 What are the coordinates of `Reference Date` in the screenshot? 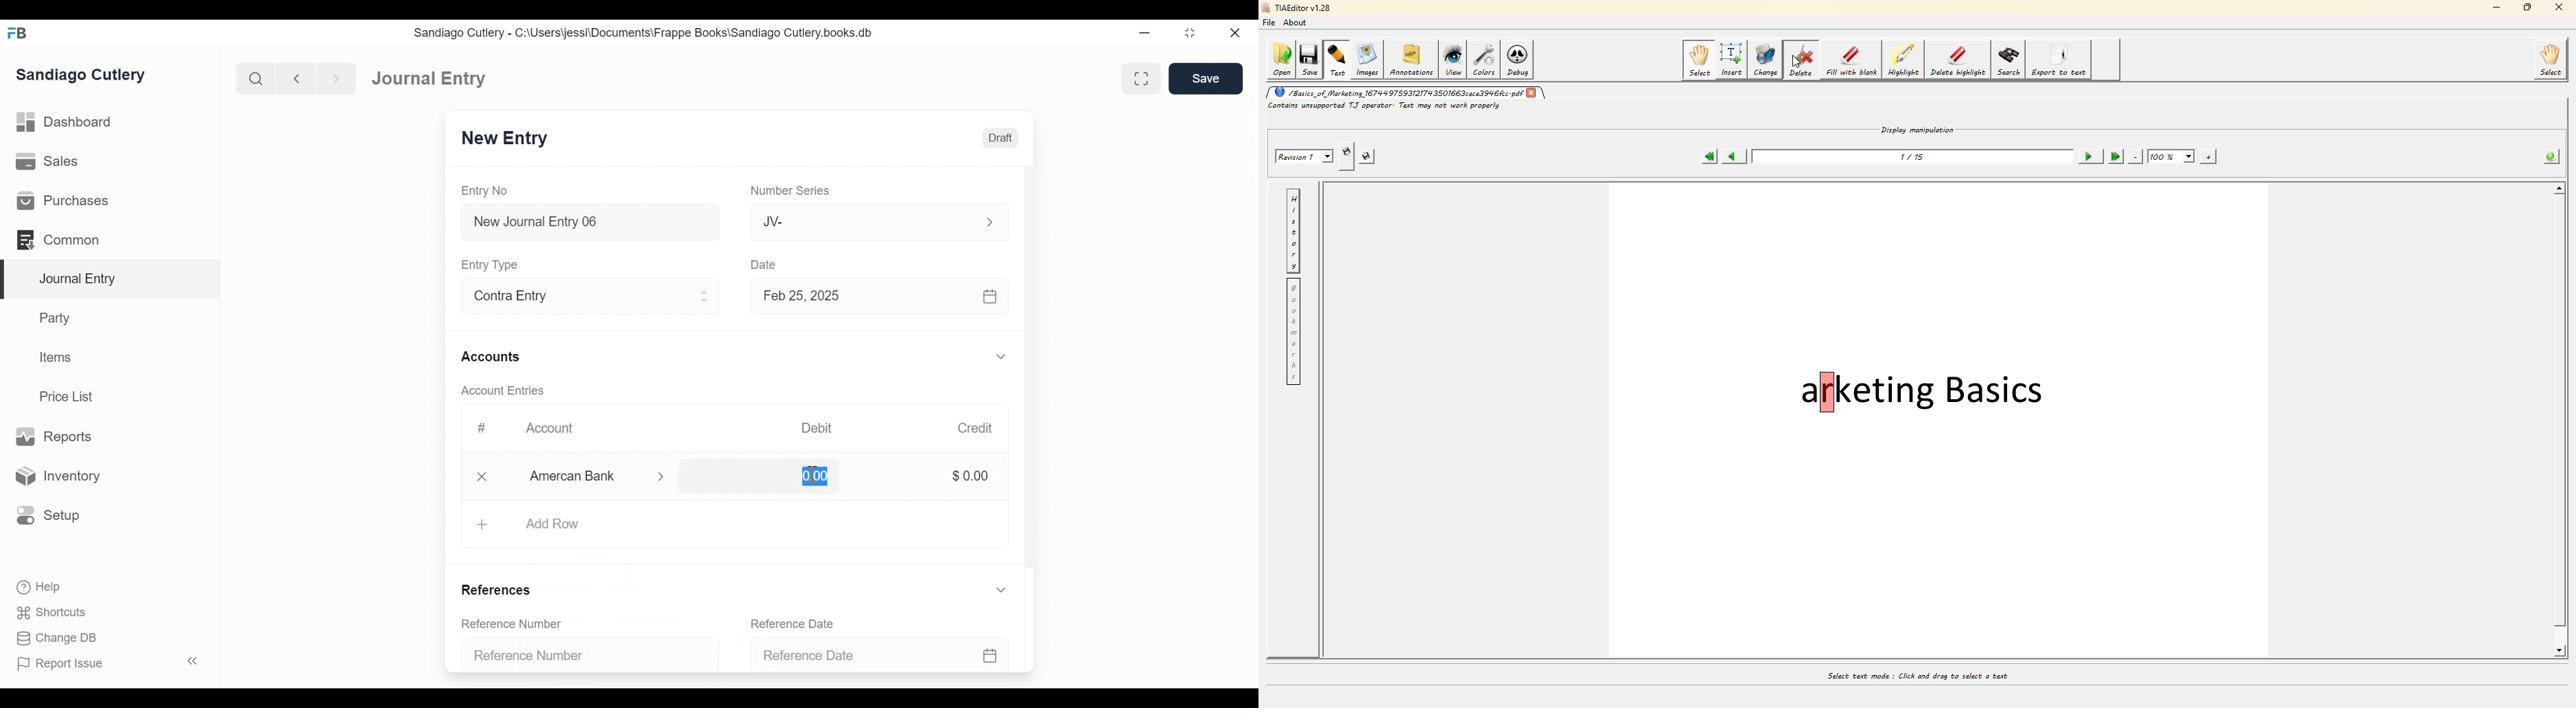 It's located at (883, 654).